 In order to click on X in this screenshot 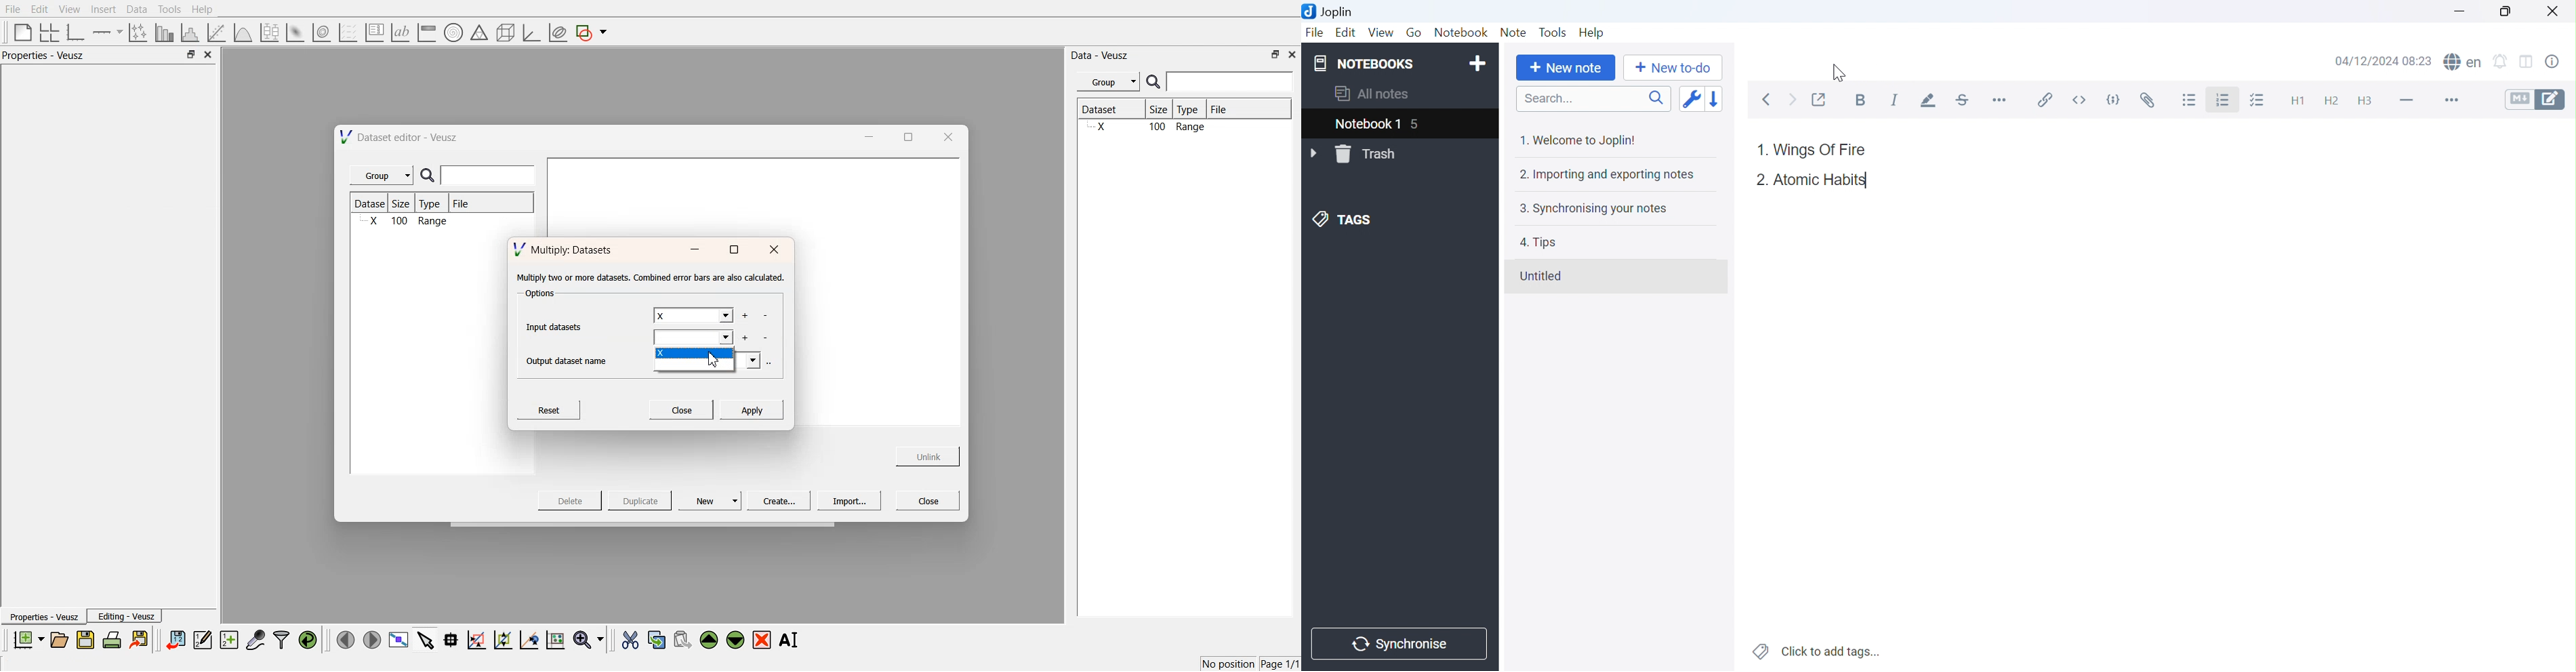, I will do `click(696, 356)`.